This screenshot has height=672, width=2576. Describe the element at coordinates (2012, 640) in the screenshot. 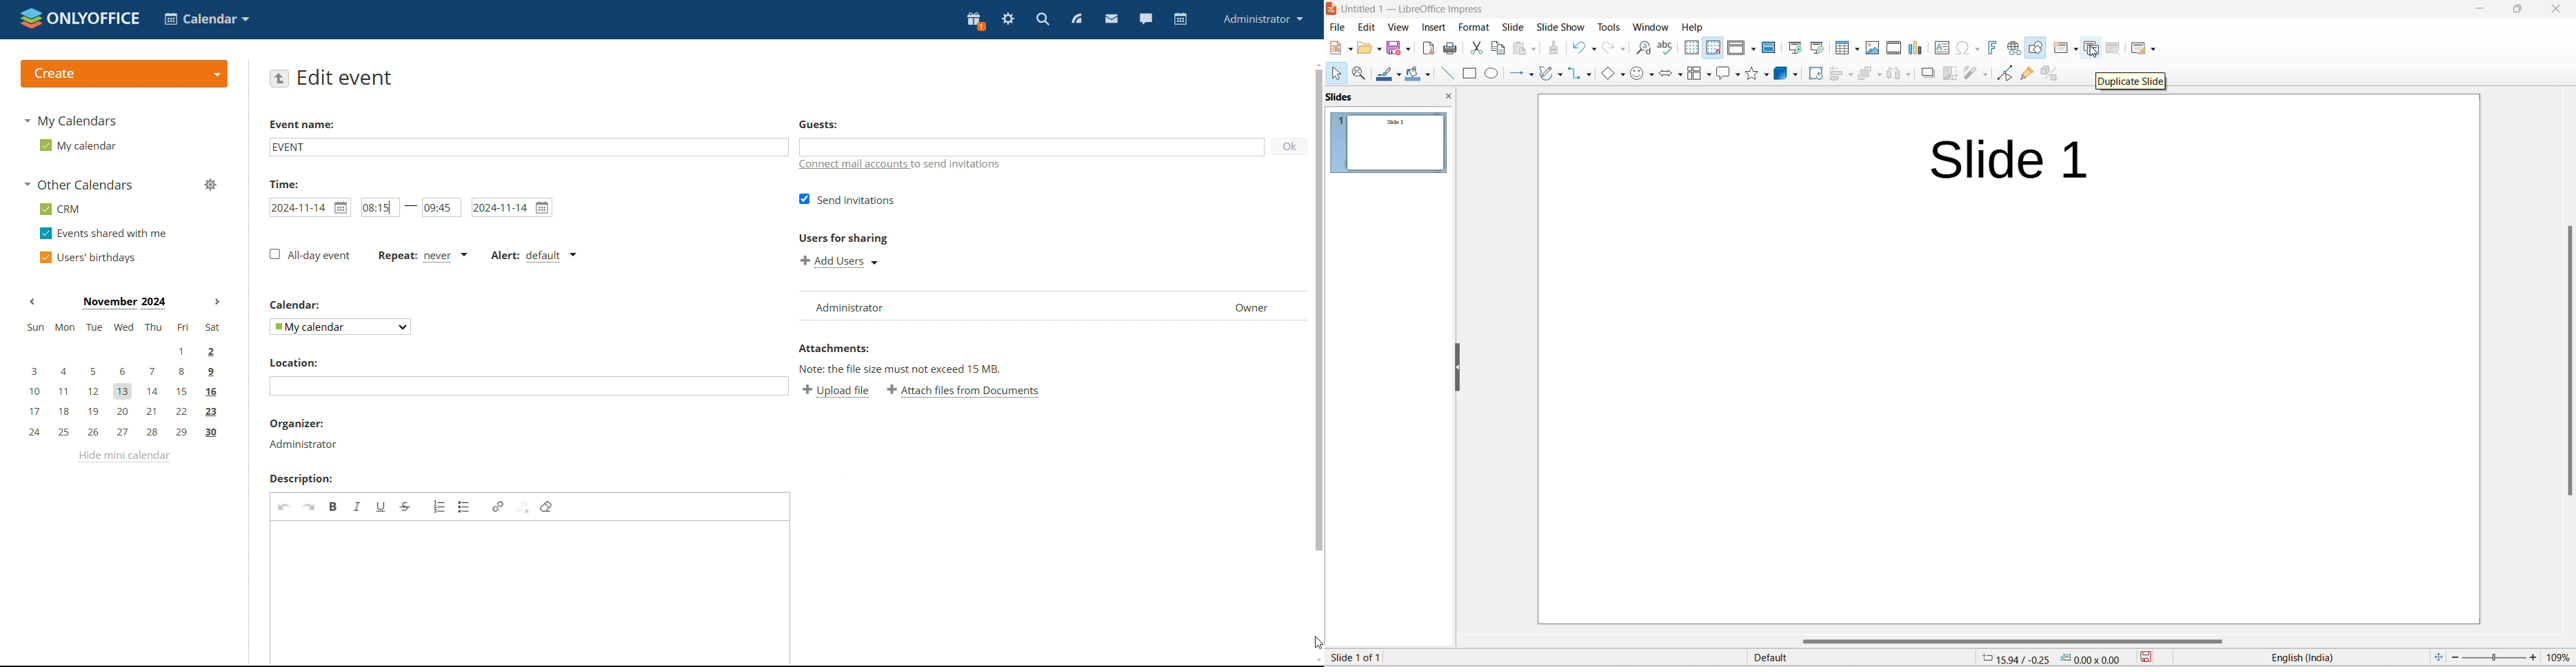

I see `scroll bar` at that location.